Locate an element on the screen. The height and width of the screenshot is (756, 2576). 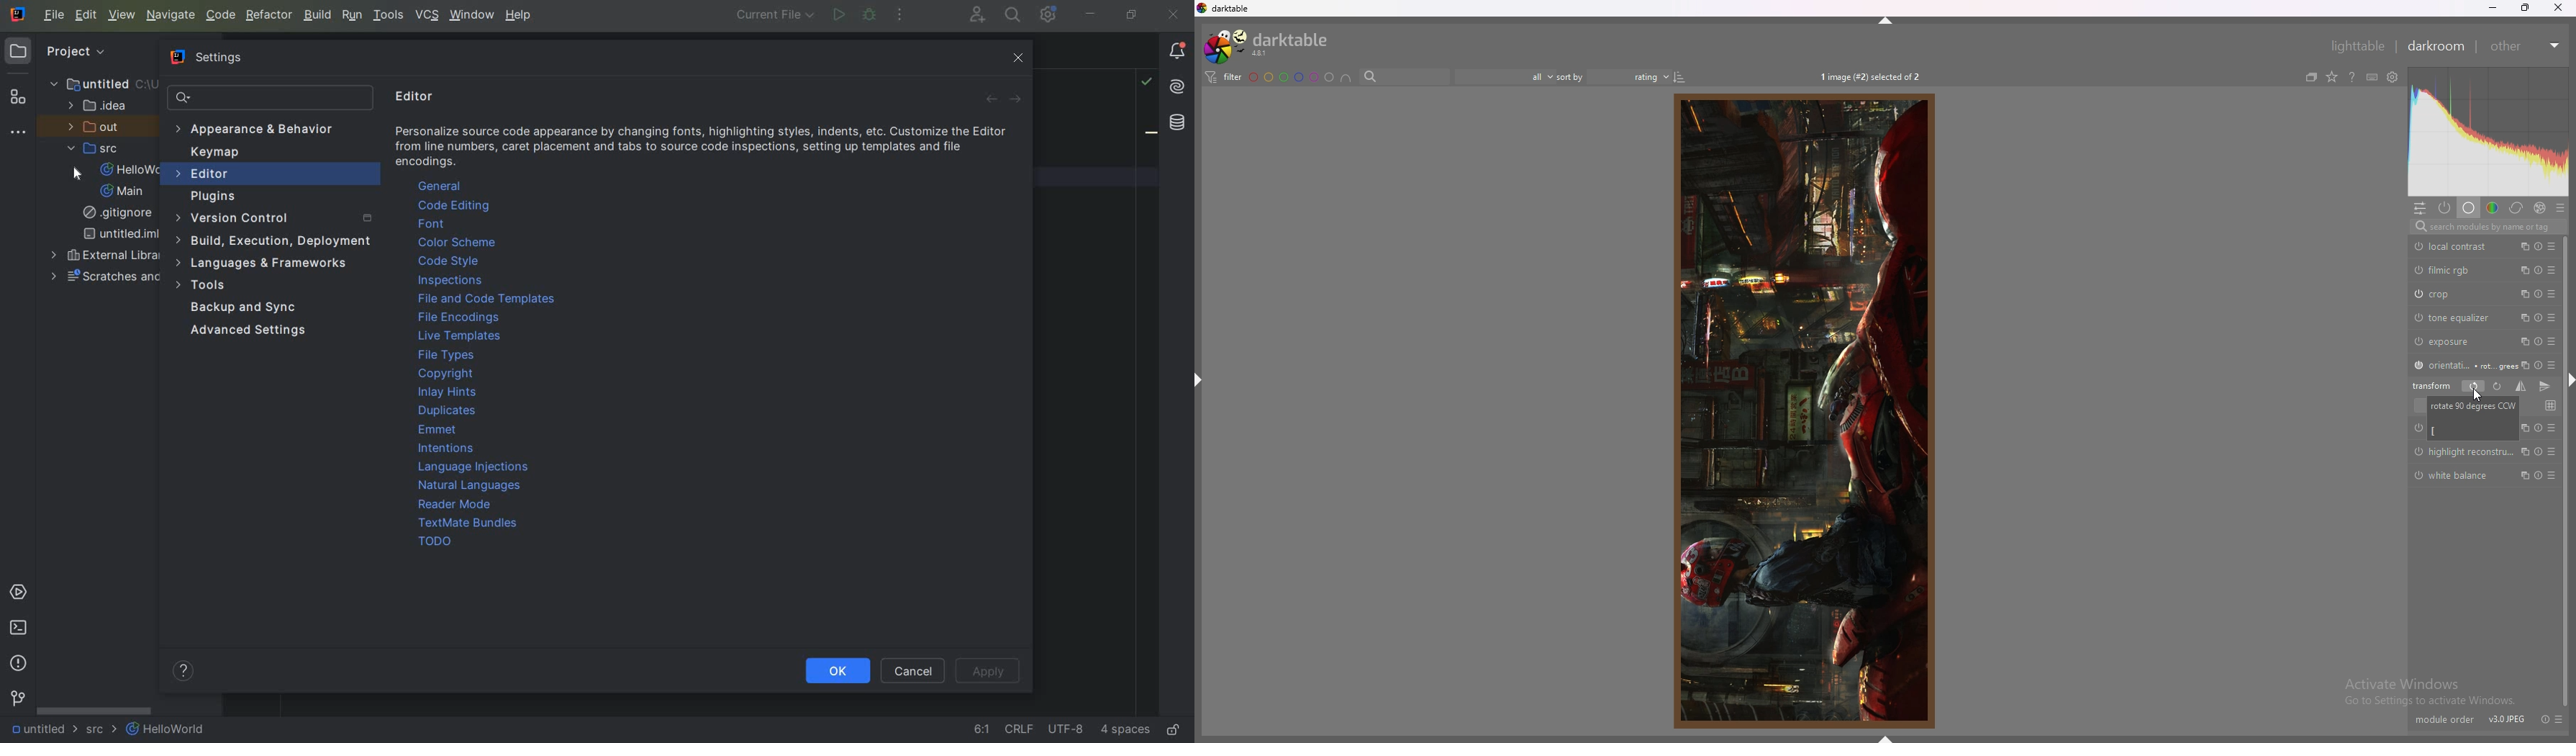
multiple instances action is located at coordinates (2524, 474).